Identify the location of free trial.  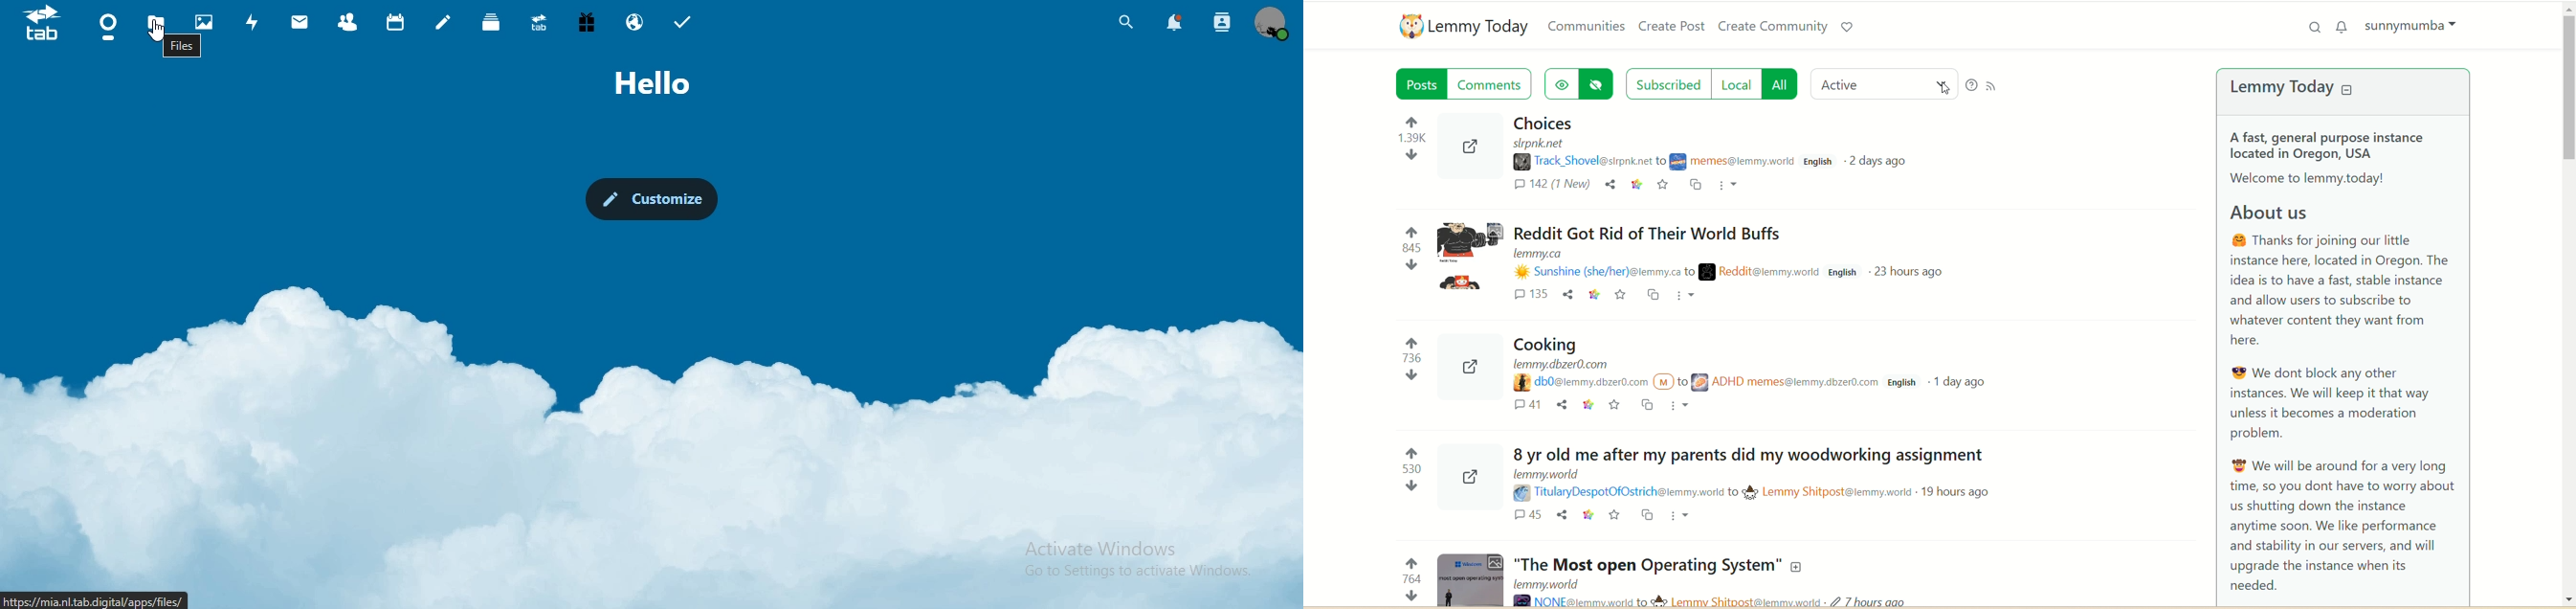
(587, 23).